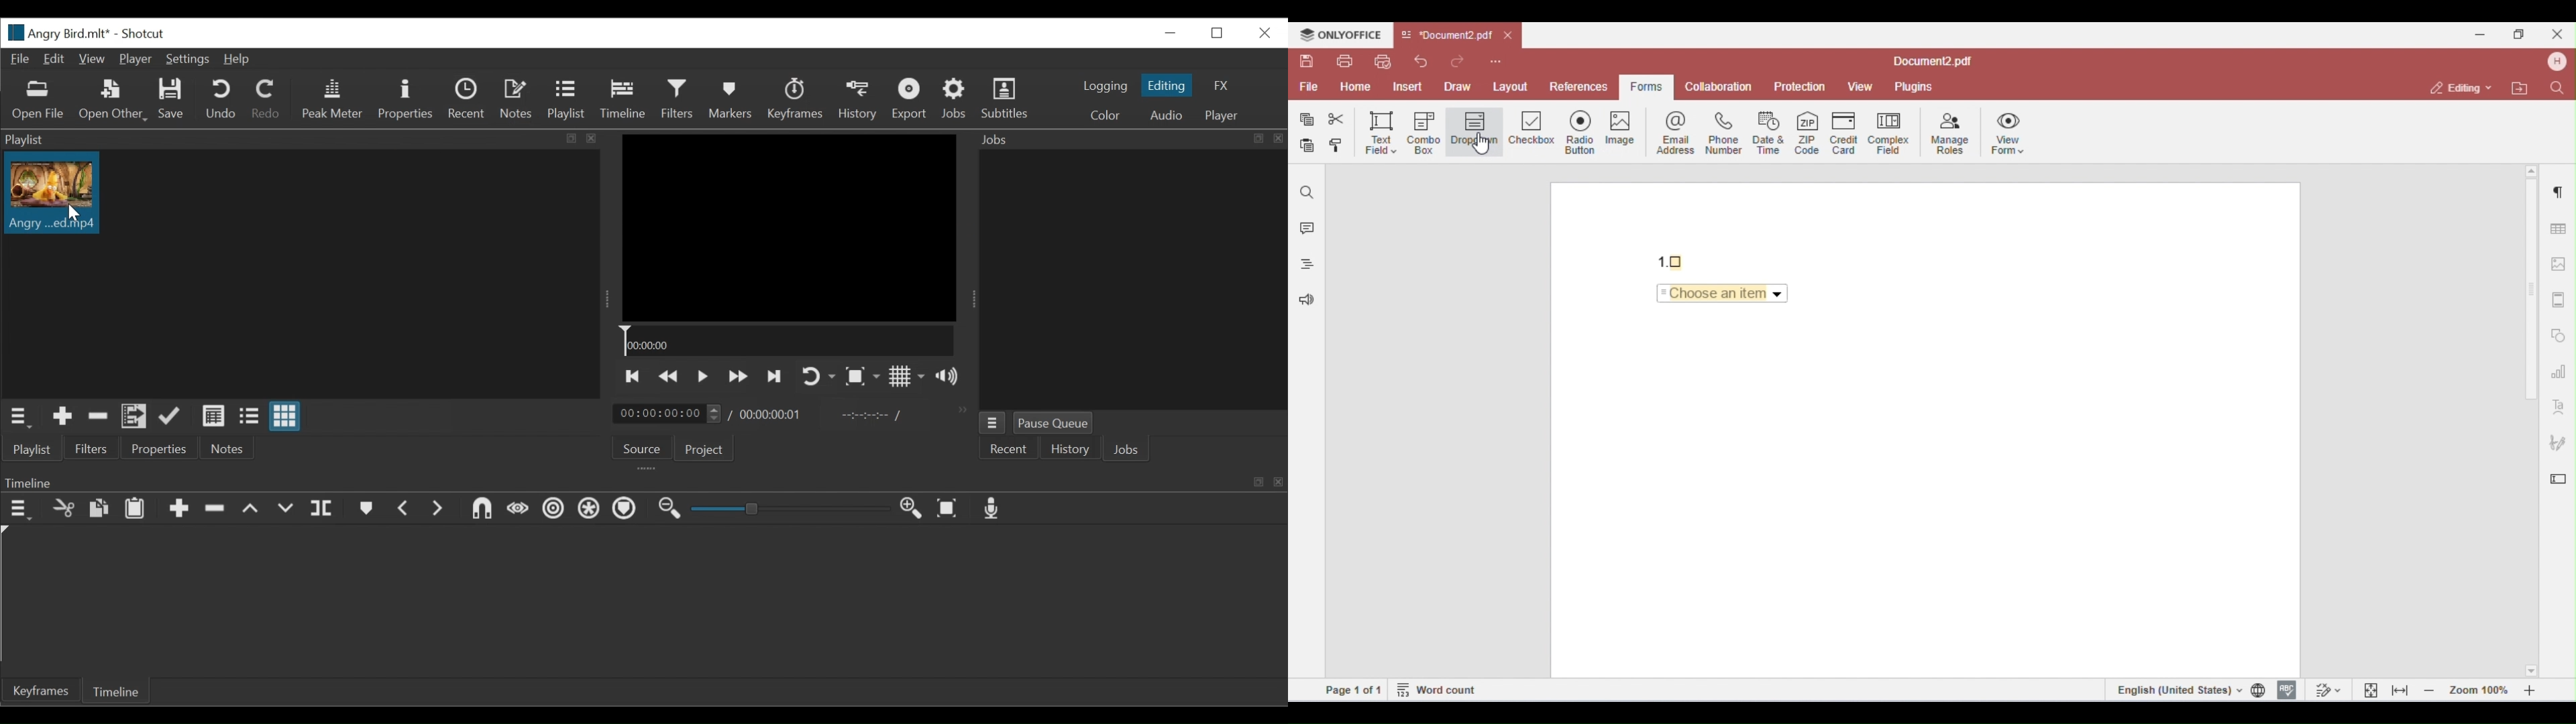 This screenshot has height=728, width=2576. Describe the element at coordinates (1052, 422) in the screenshot. I see `Pause Queue` at that location.